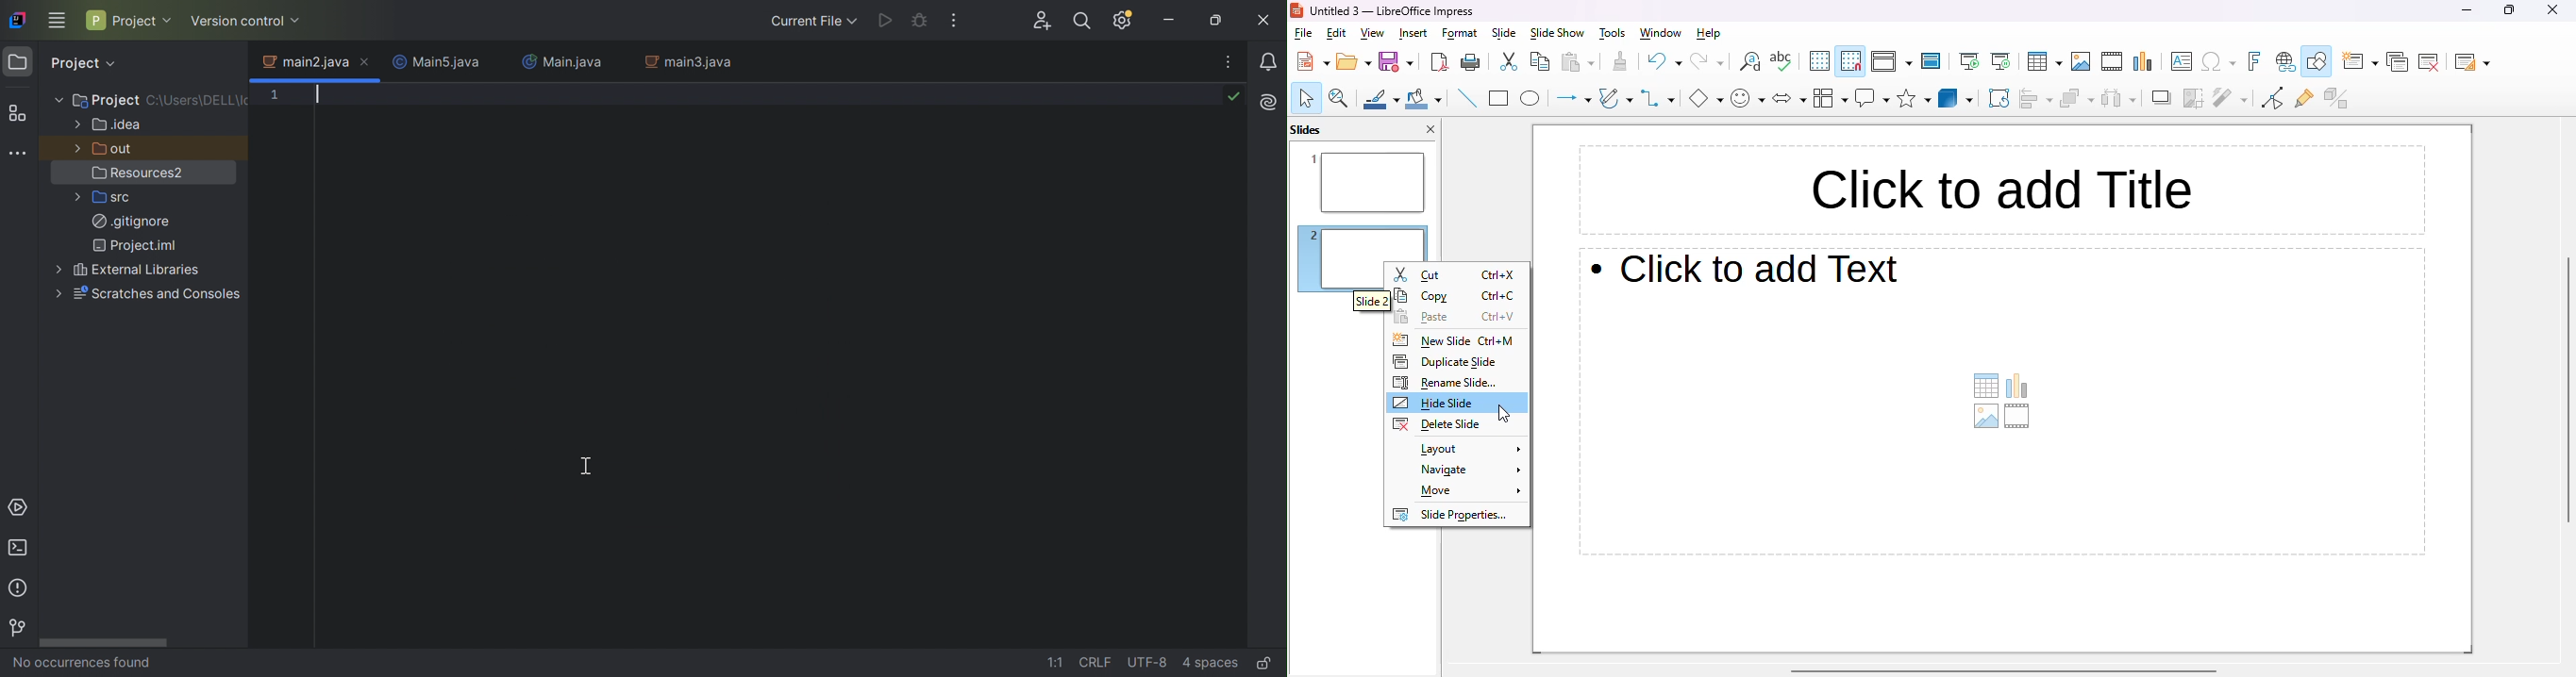 The image size is (2576, 700). What do you see at coordinates (2000, 62) in the screenshot?
I see `start from current slide` at bounding box center [2000, 62].